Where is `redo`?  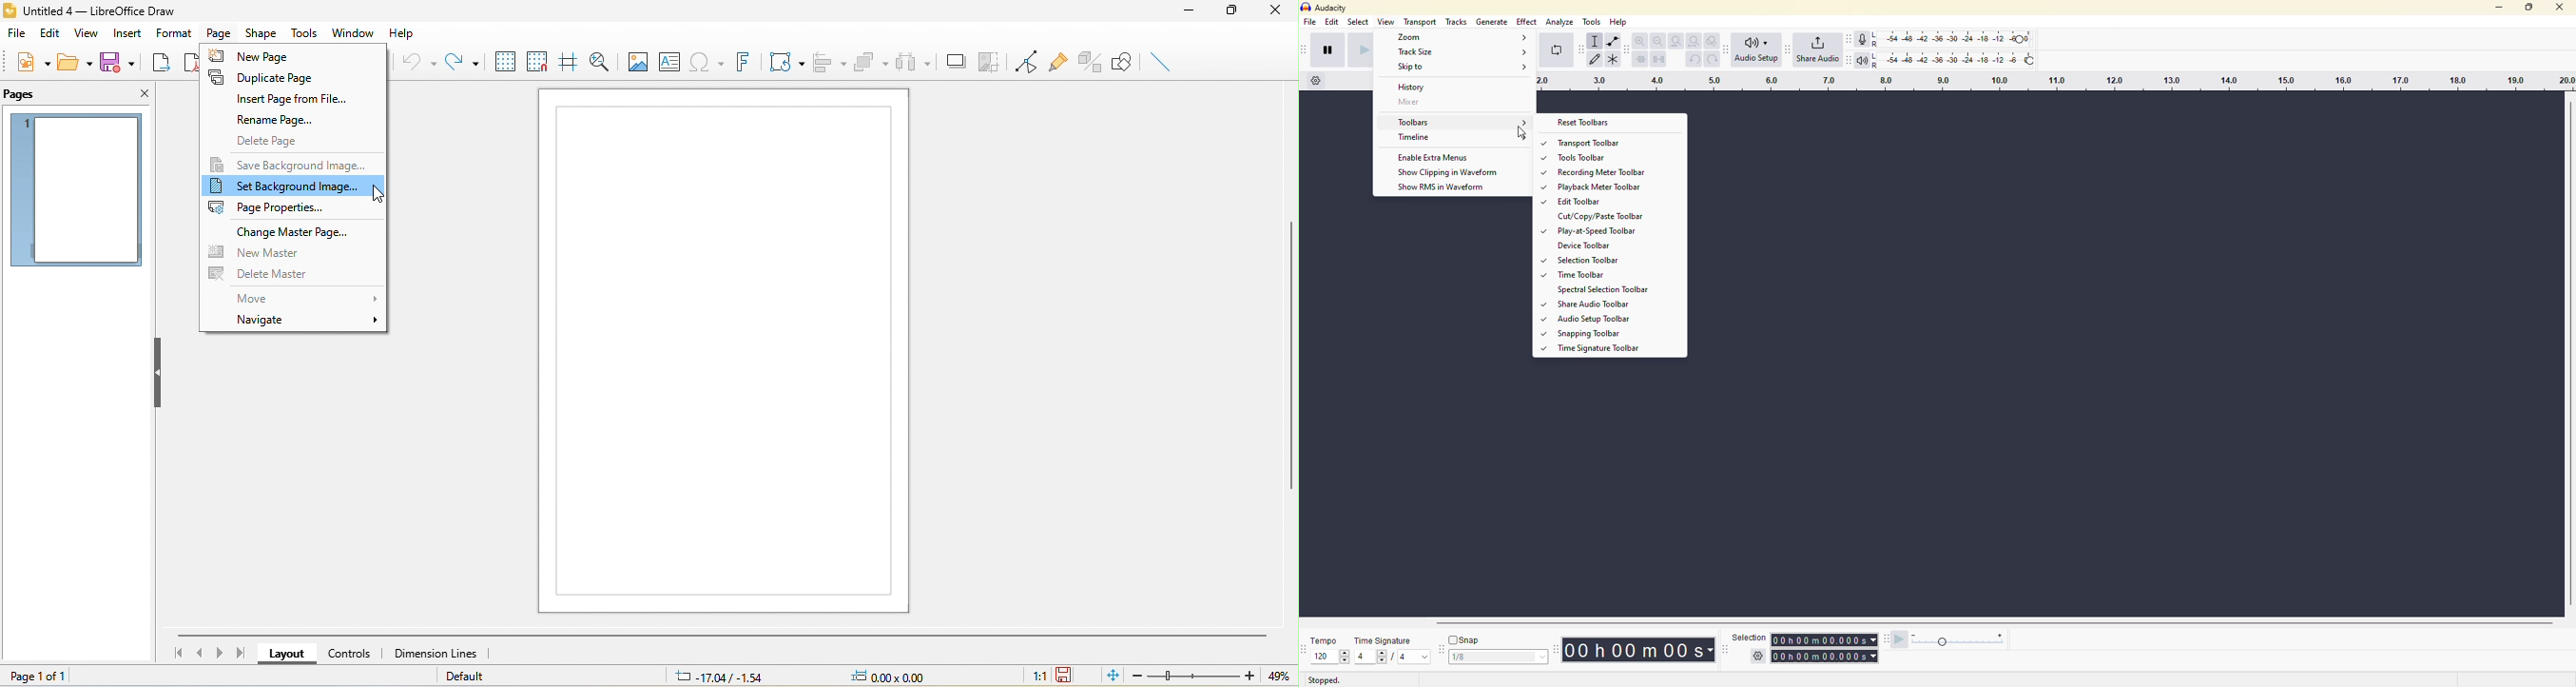 redo is located at coordinates (1711, 59).